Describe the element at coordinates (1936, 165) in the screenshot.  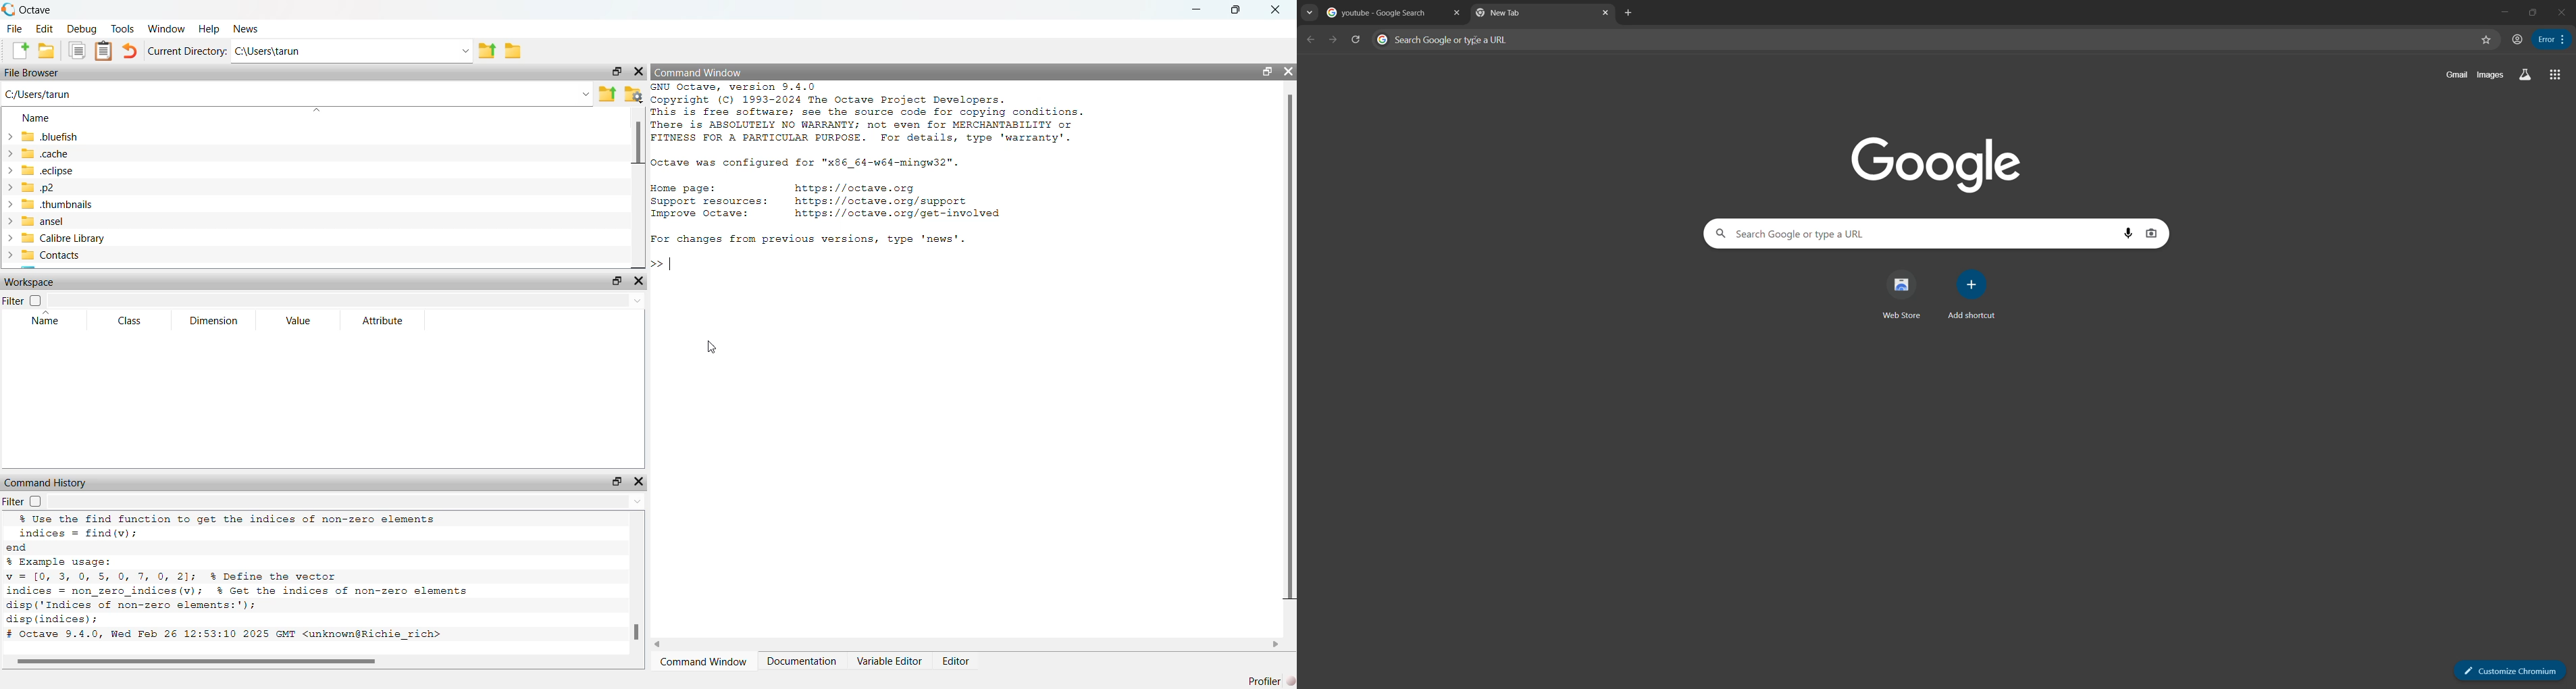
I see `google` at that location.